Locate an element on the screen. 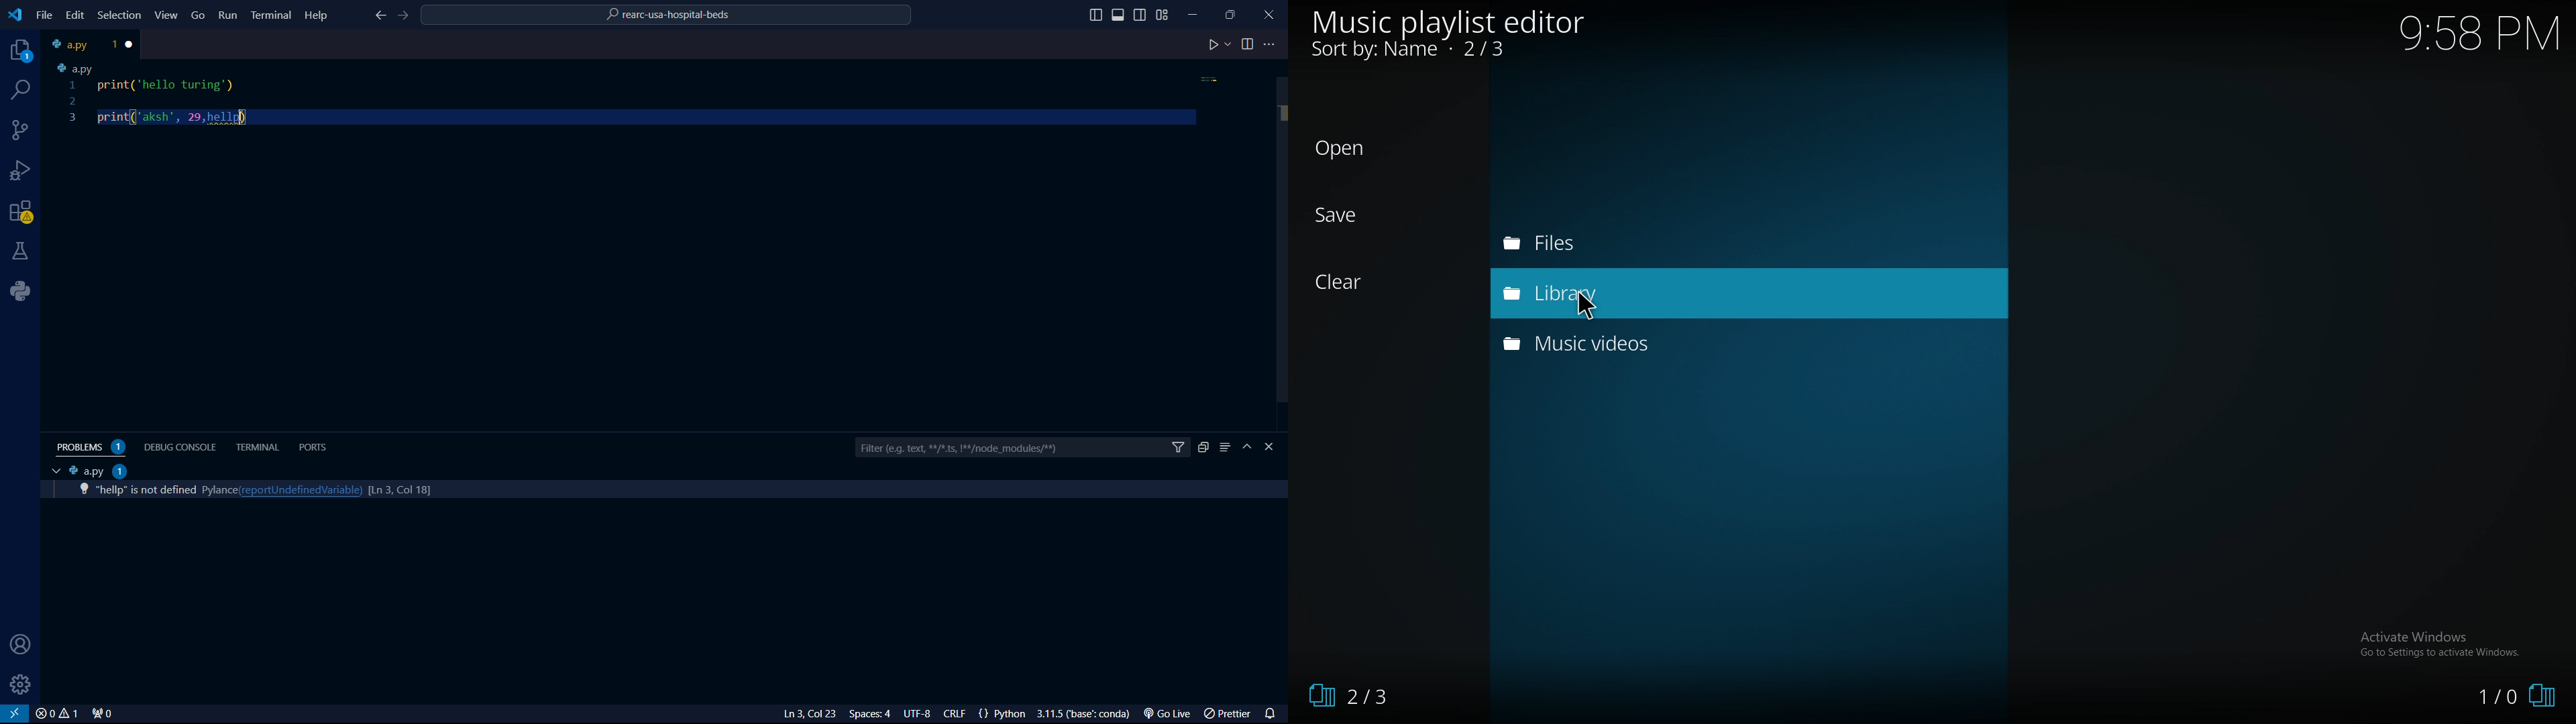 Image resolution: width=2576 pixels, height=728 pixels. music videos is located at coordinates (1619, 345).